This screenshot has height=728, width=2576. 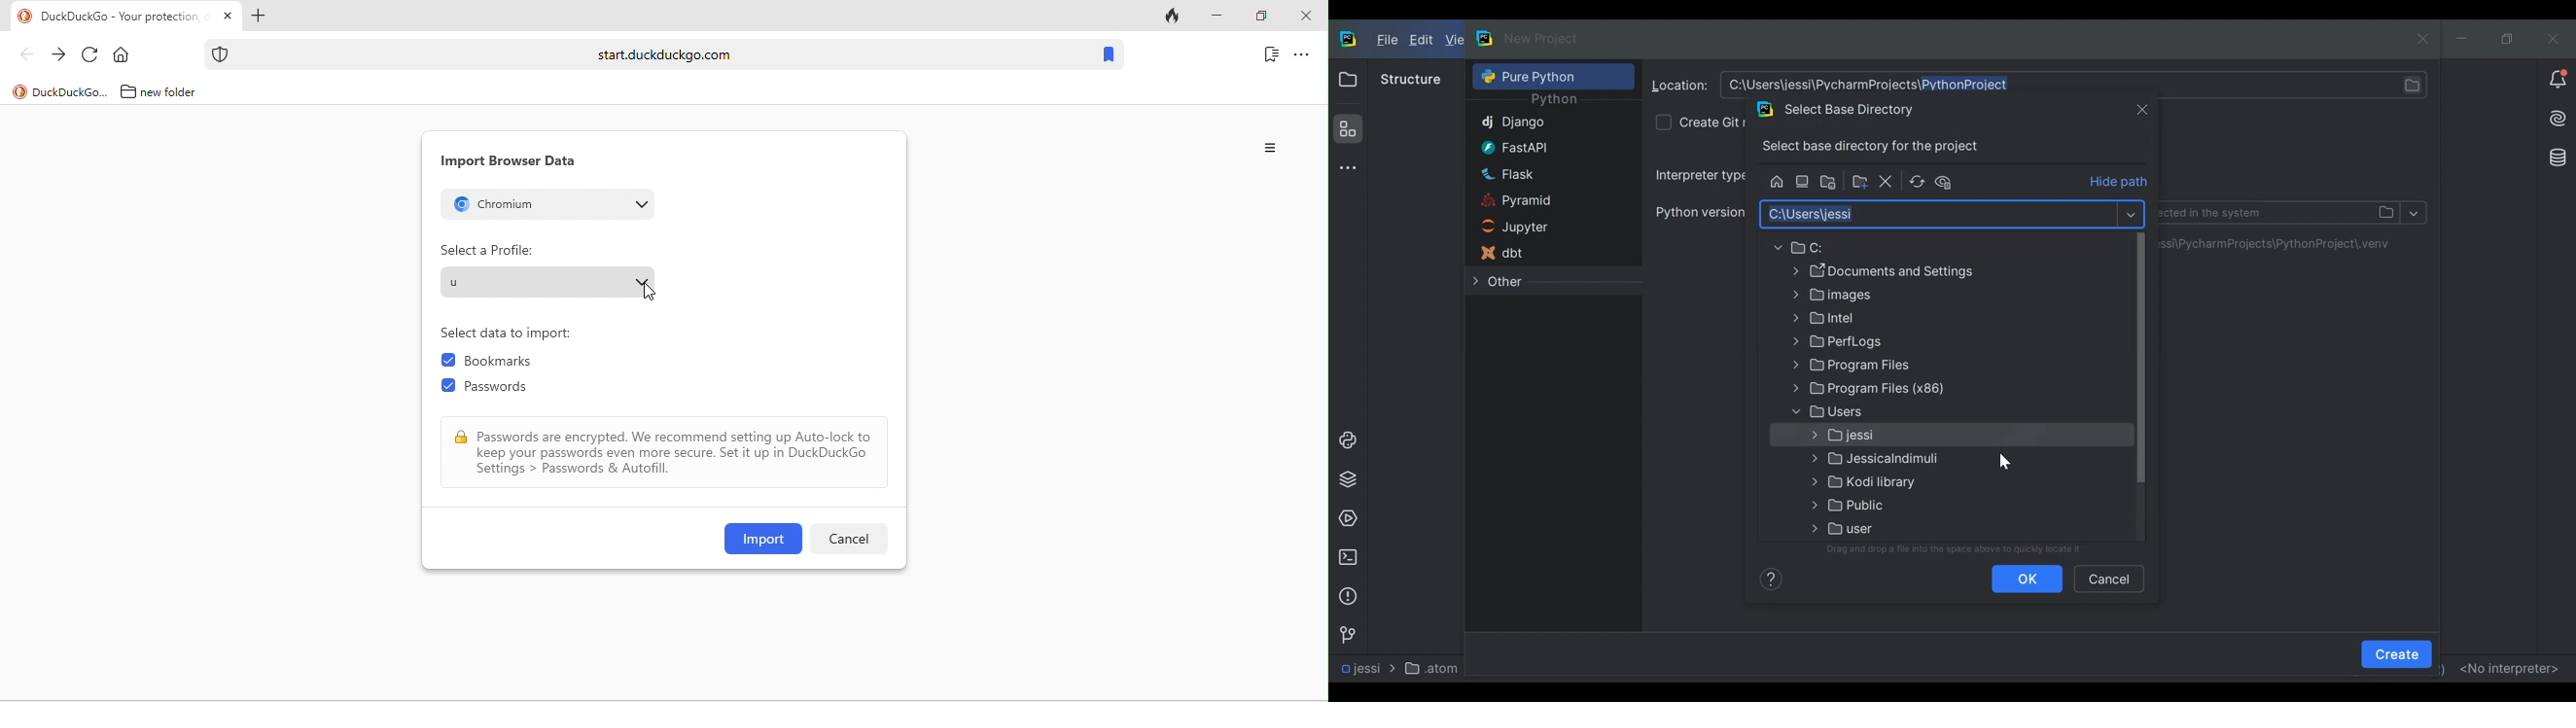 I want to click on close, so click(x=2426, y=38).